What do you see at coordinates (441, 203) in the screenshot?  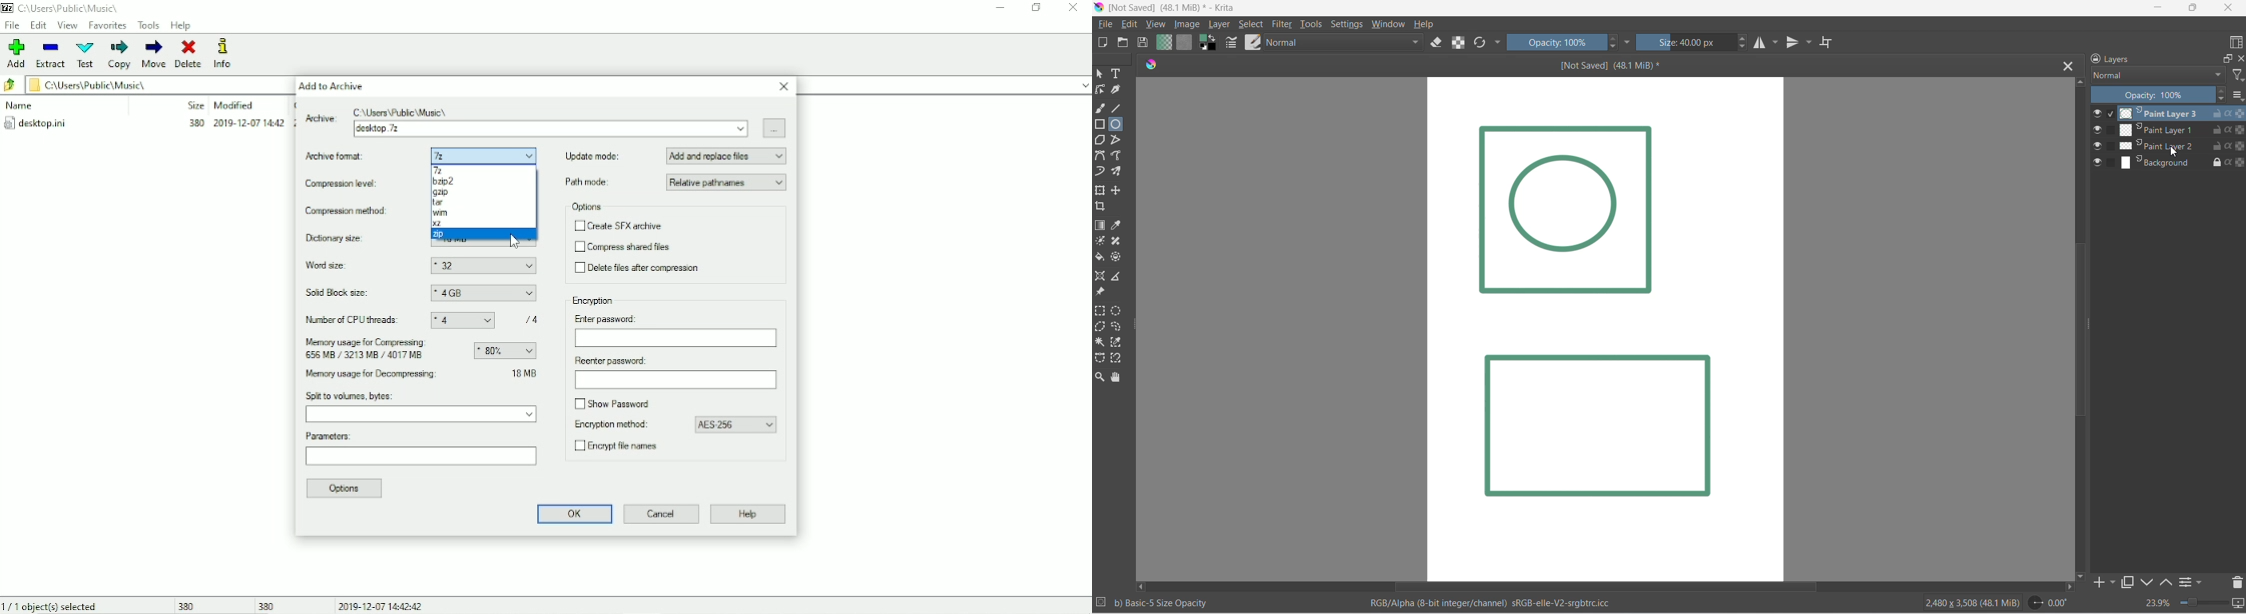 I see `tar` at bounding box center [441, 203].